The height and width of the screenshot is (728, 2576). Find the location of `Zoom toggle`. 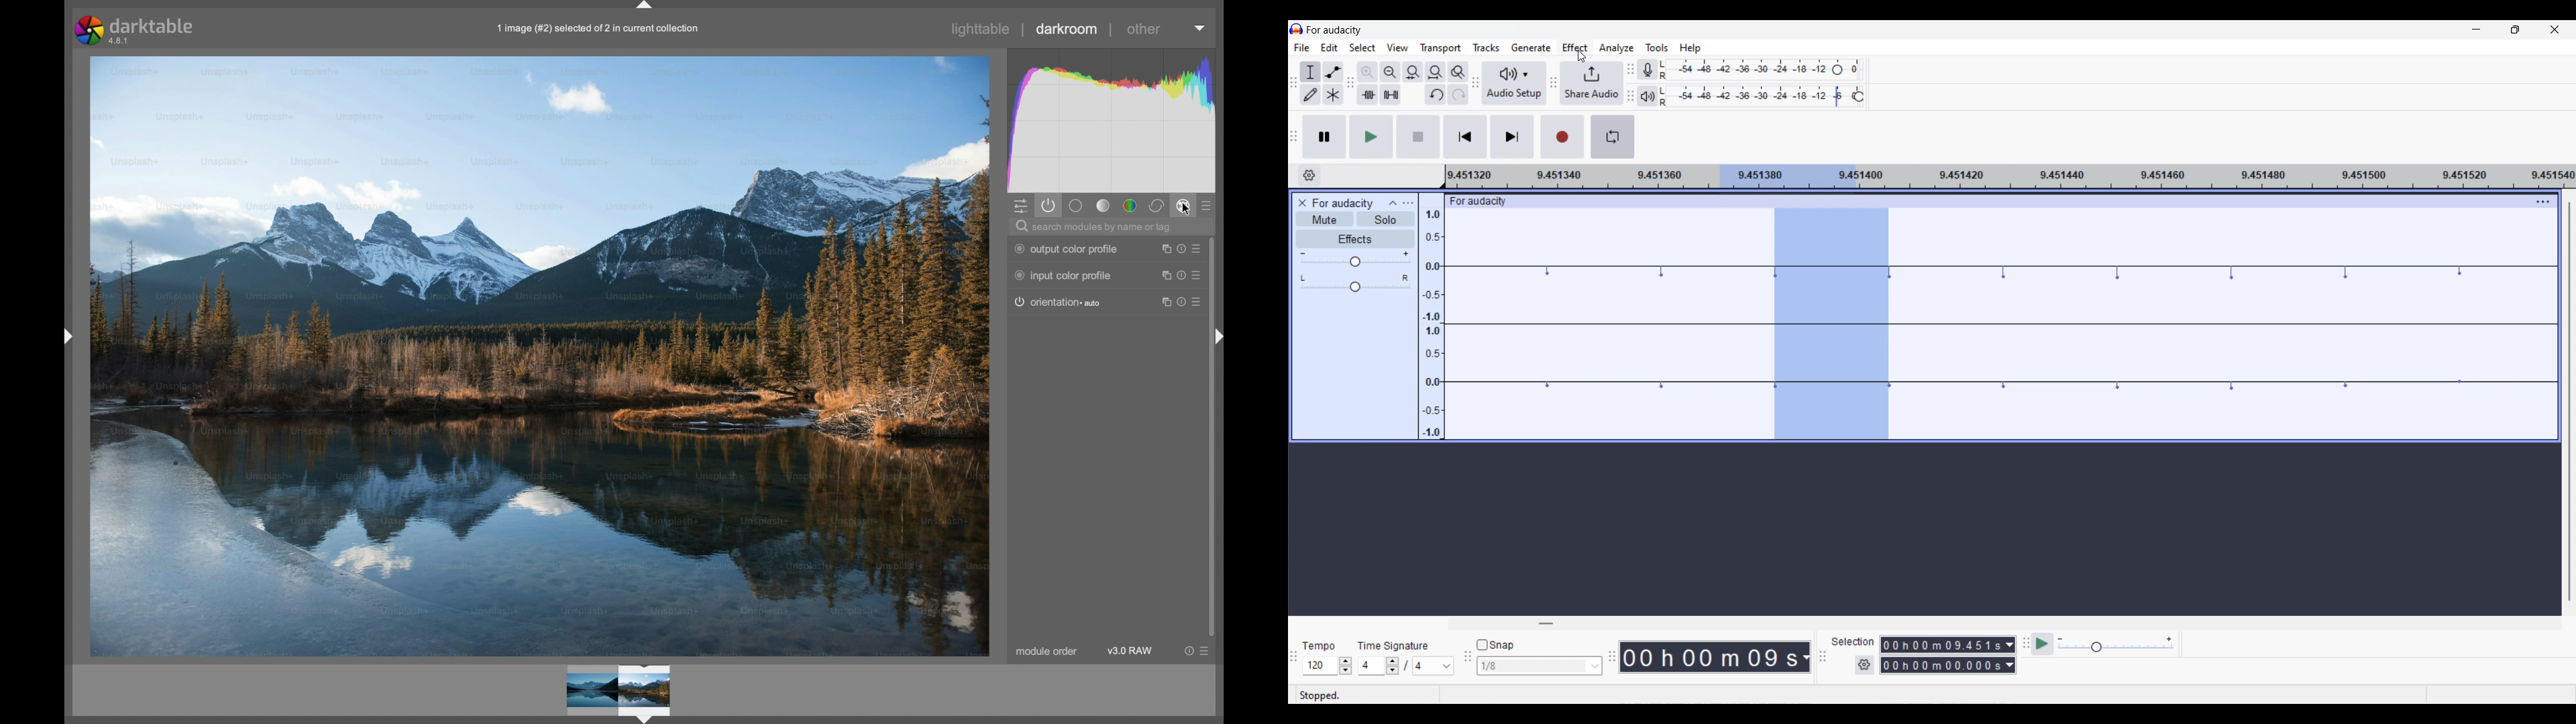

Zoom toggle is located at coordinates (1458, 72).